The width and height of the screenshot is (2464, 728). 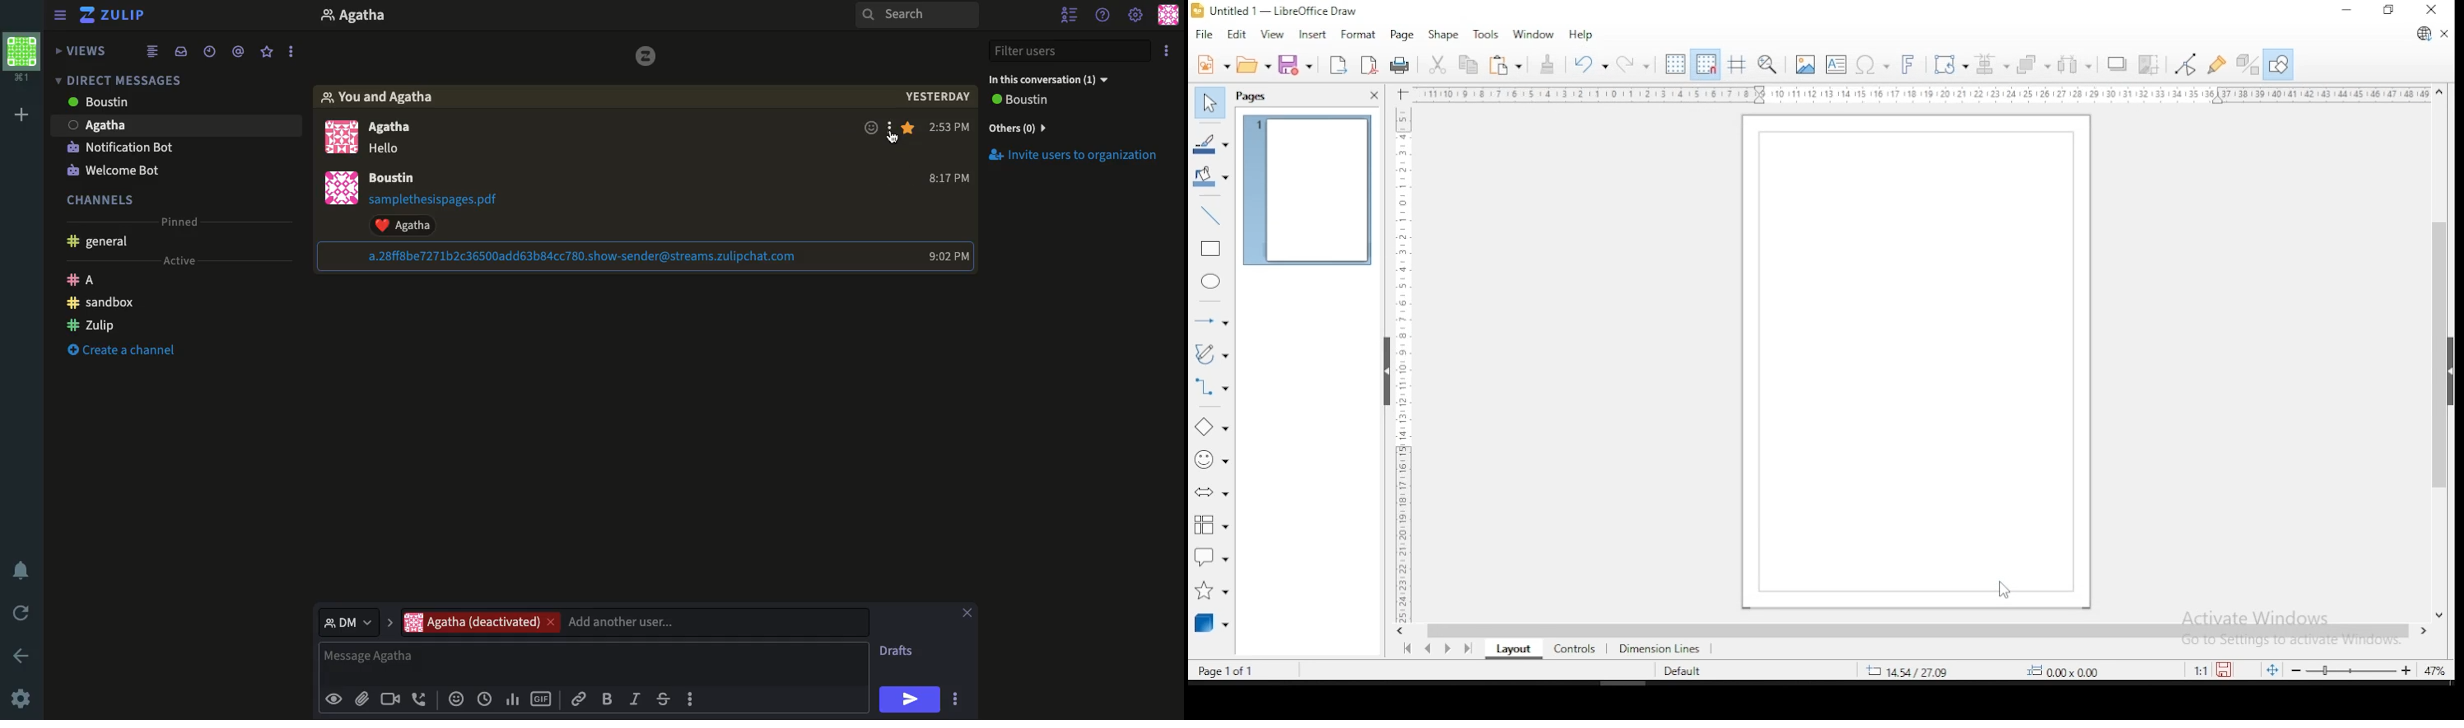 What do you see at coordinates (1166, 50) in the screenshot?
I see `Options` at bounding box center [1166, 50].